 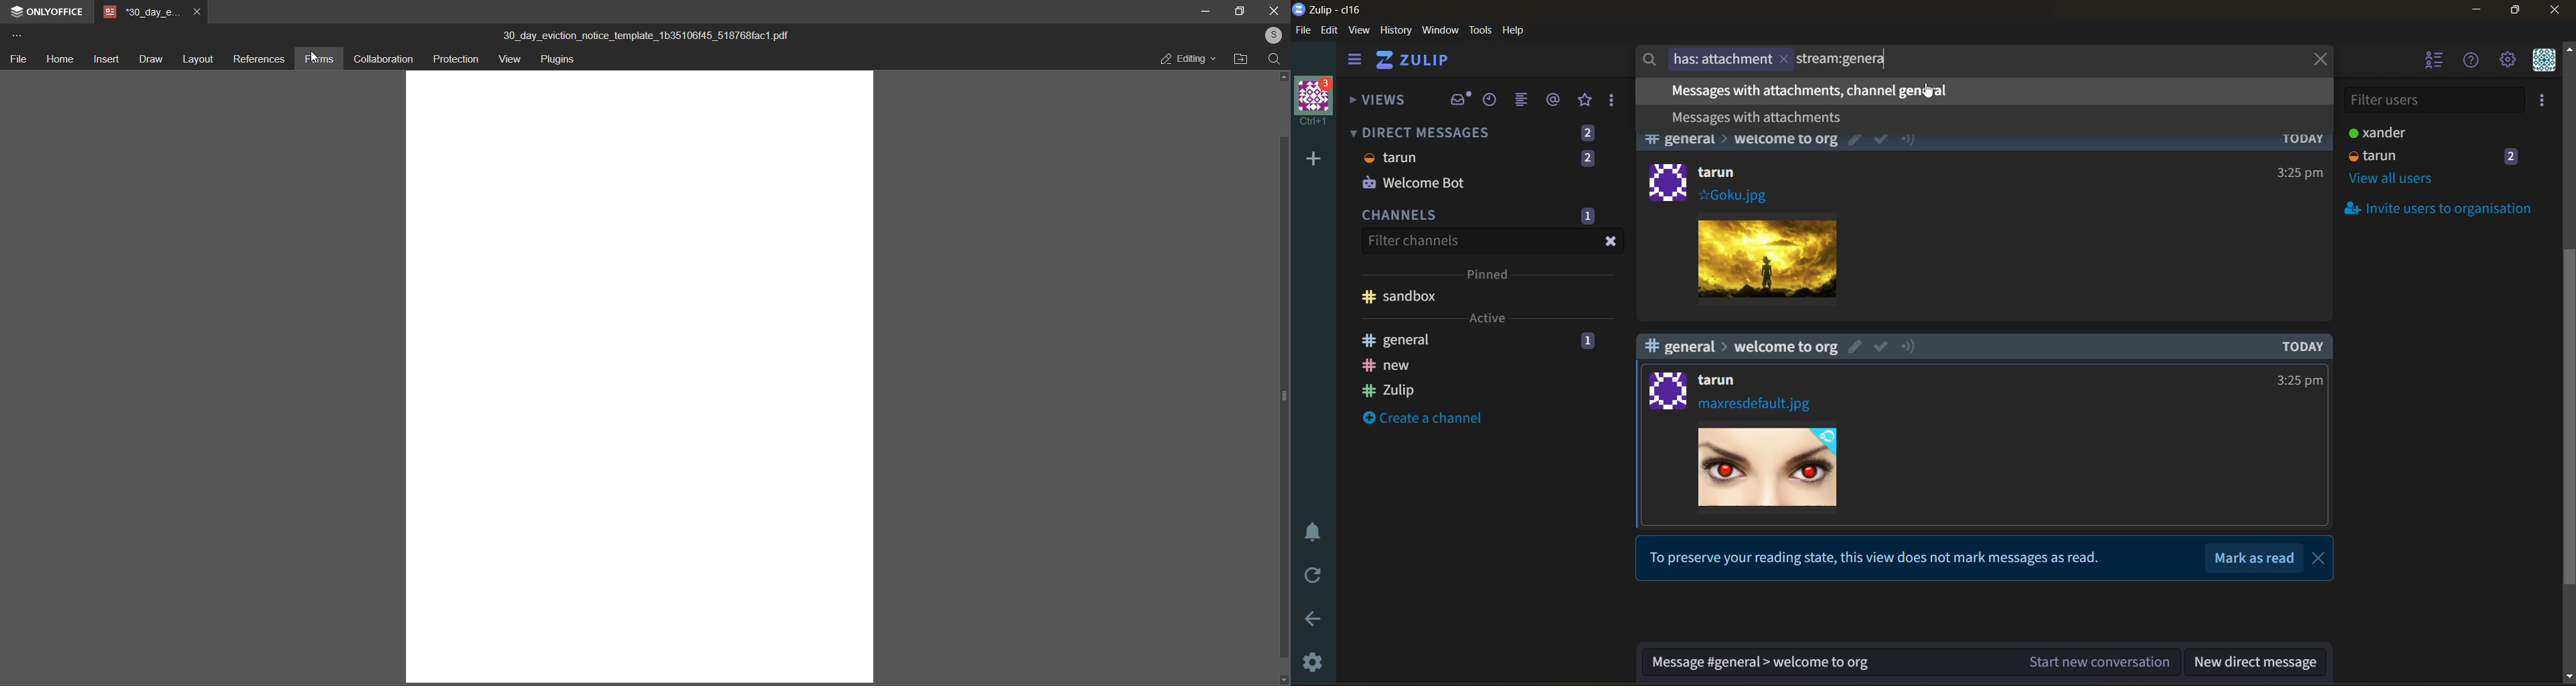 I want to click on hide users list, so click(x=2432, y=60).